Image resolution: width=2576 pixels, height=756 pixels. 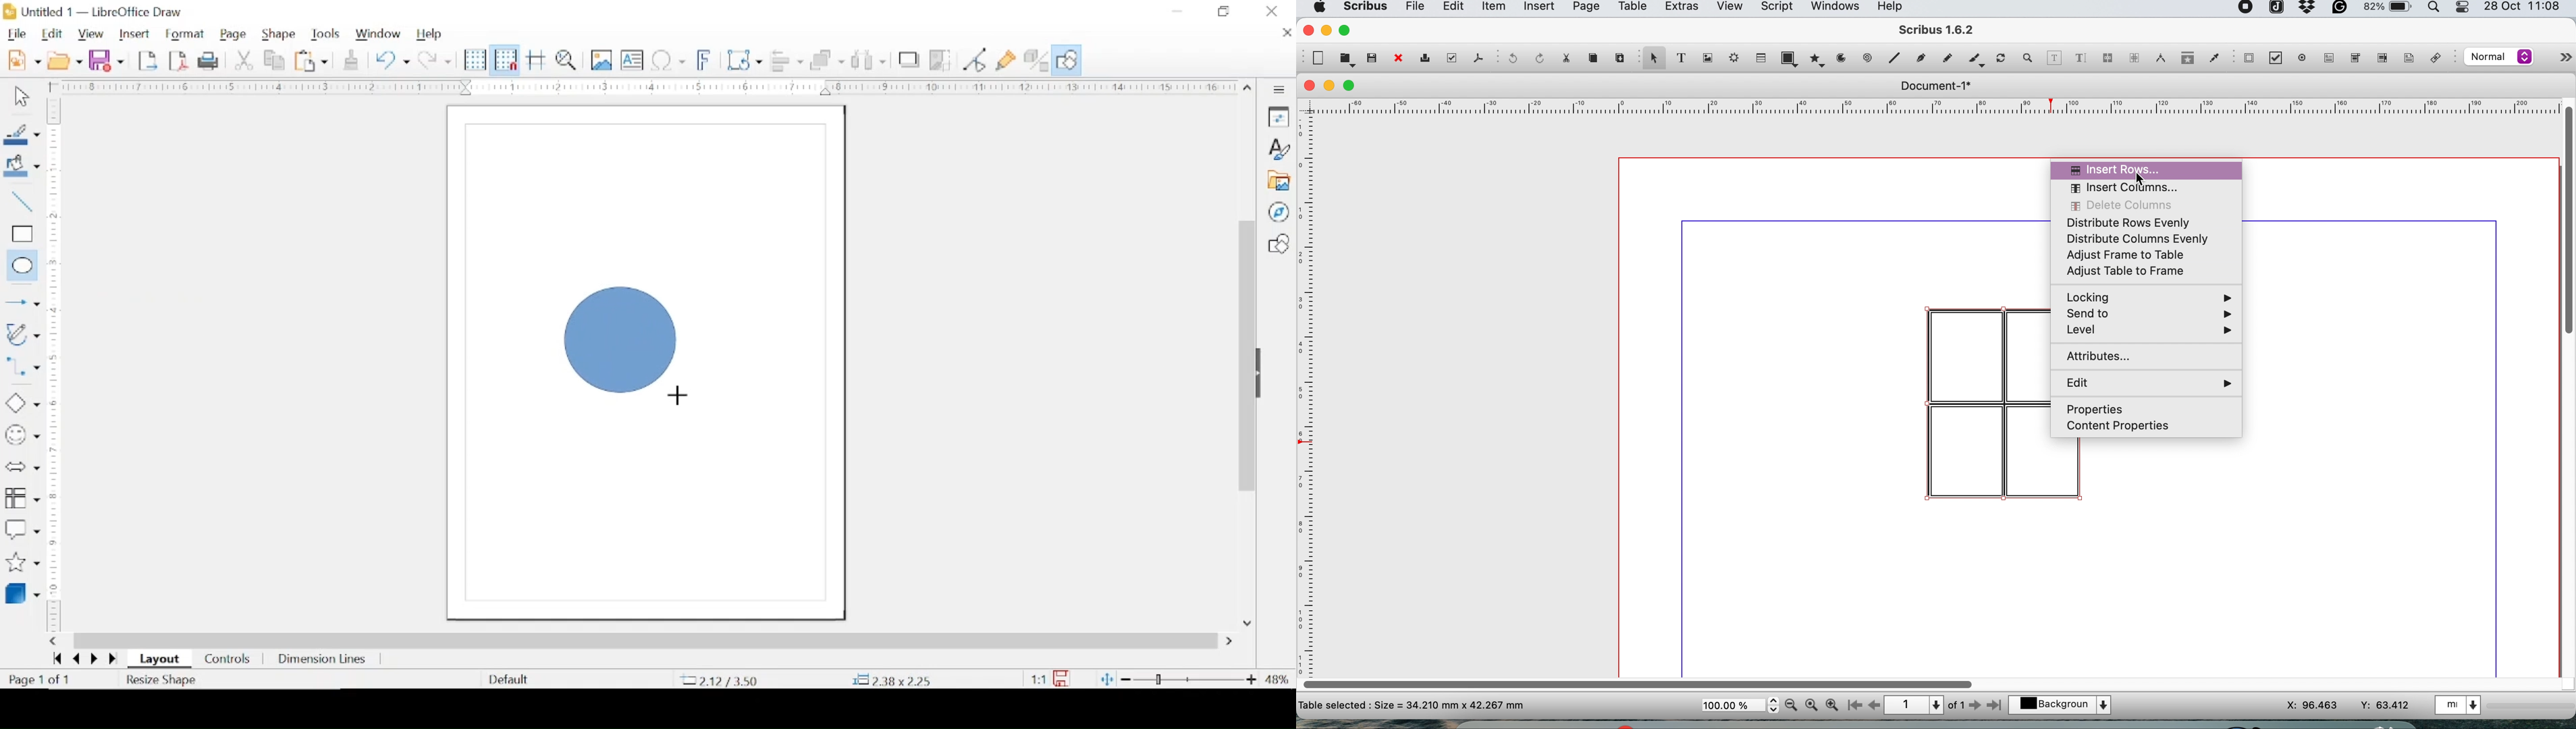 What do you see at coordinates (1179, 10) in the screenshot?
I see `minimize` at bounding box center [1179, 10].